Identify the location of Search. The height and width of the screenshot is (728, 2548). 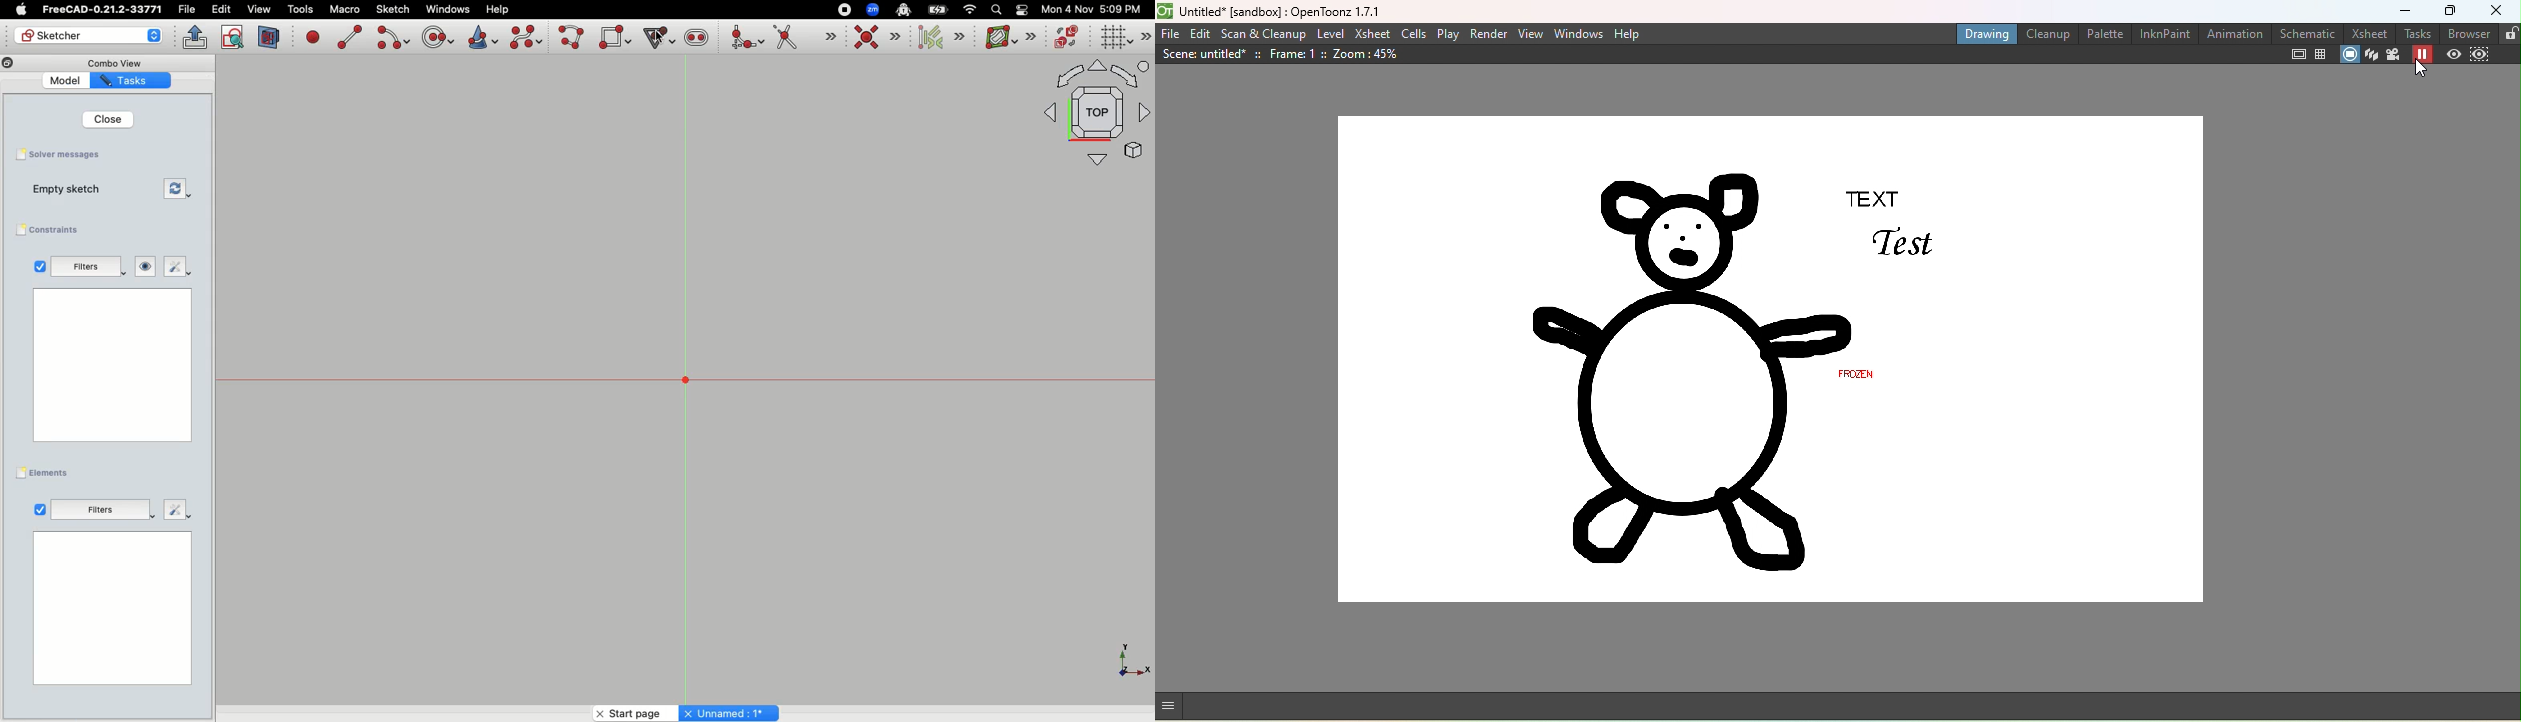
(996, 9).